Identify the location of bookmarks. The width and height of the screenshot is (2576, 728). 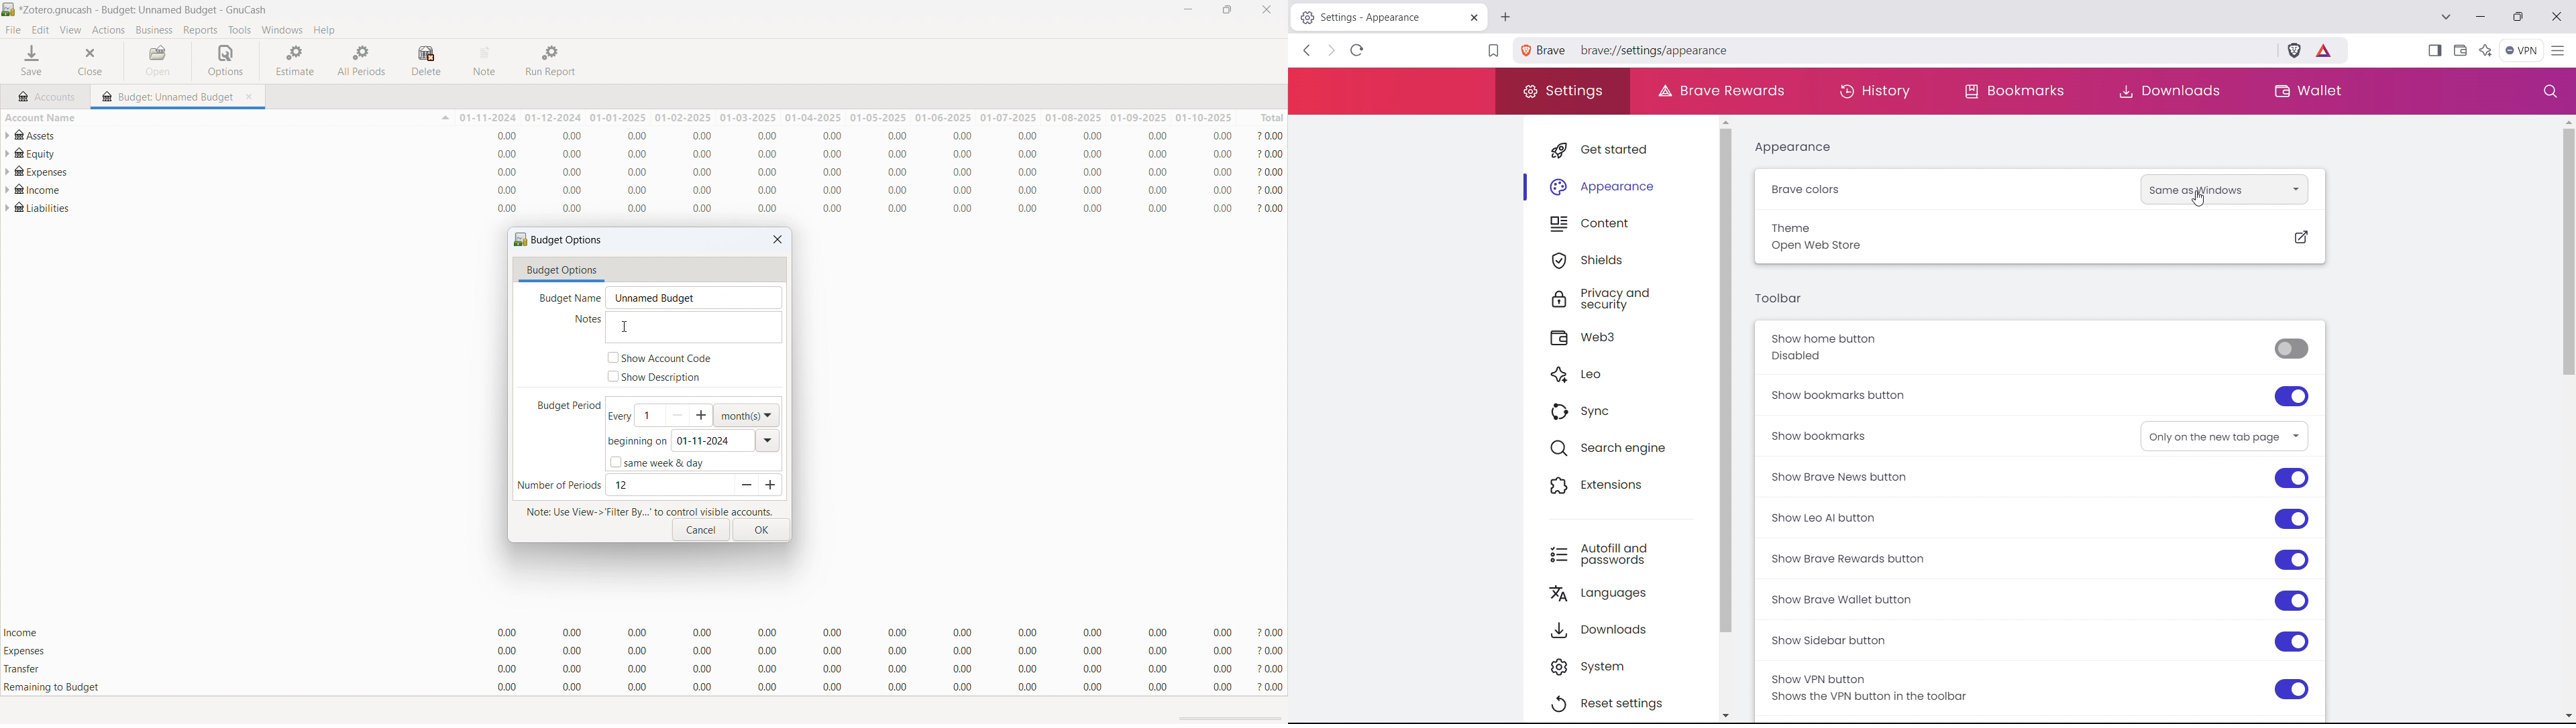
(2017, 92).